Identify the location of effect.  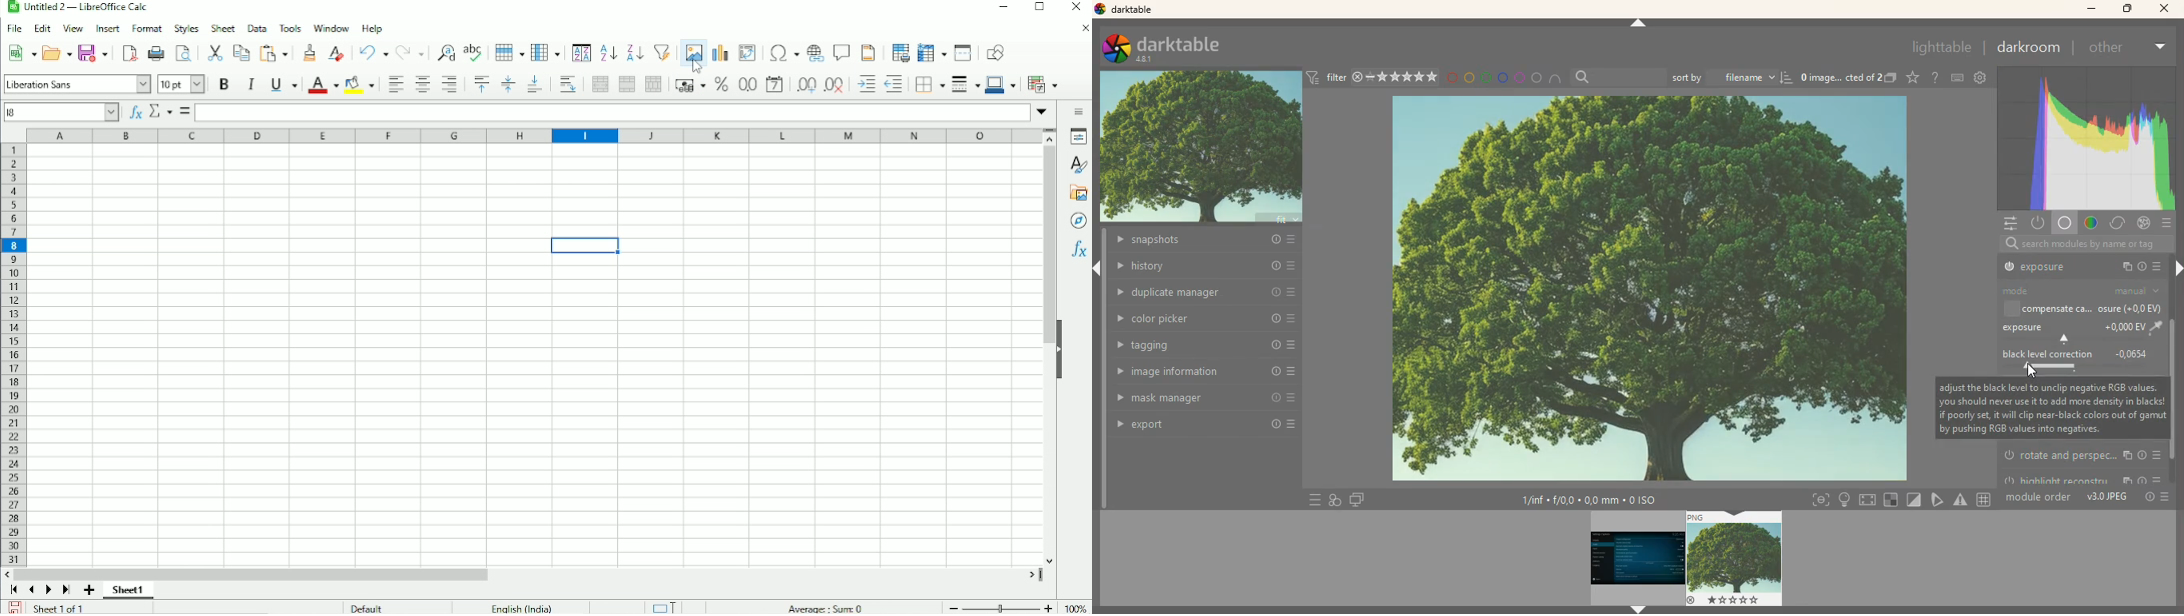
(2144, 224).